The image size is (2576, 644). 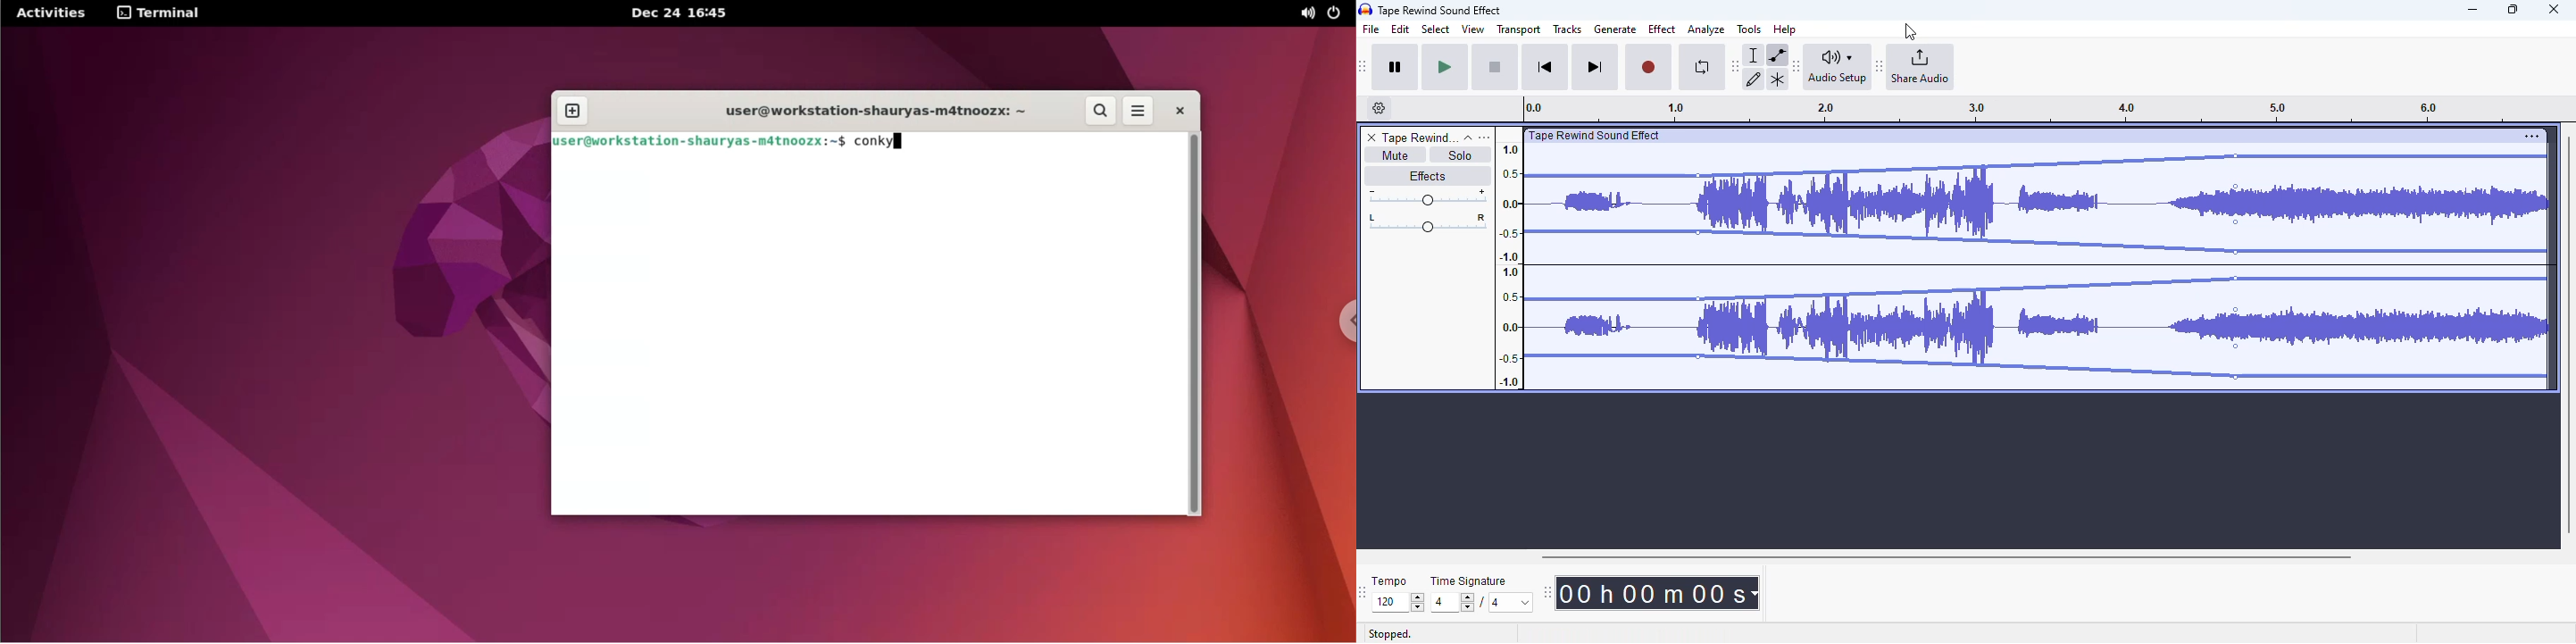 I want to click on selection tool, so click(x=1755, y=54).